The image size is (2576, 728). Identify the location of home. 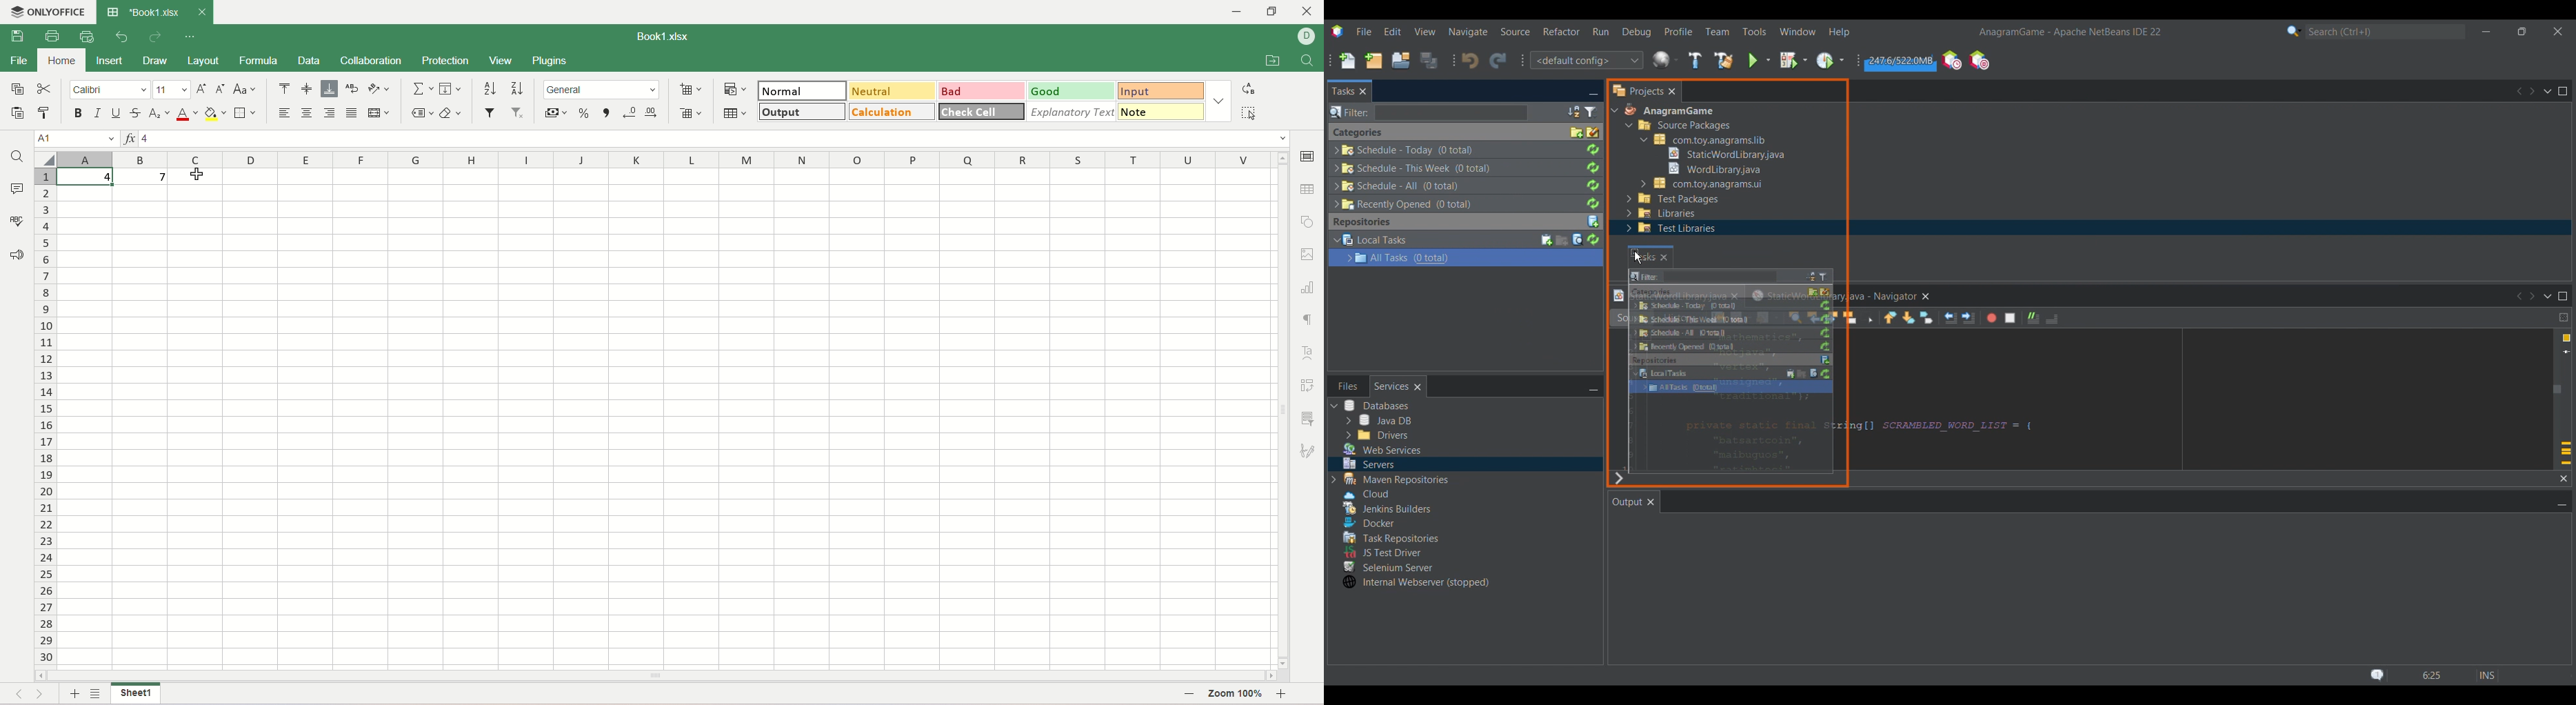
(61, 61).